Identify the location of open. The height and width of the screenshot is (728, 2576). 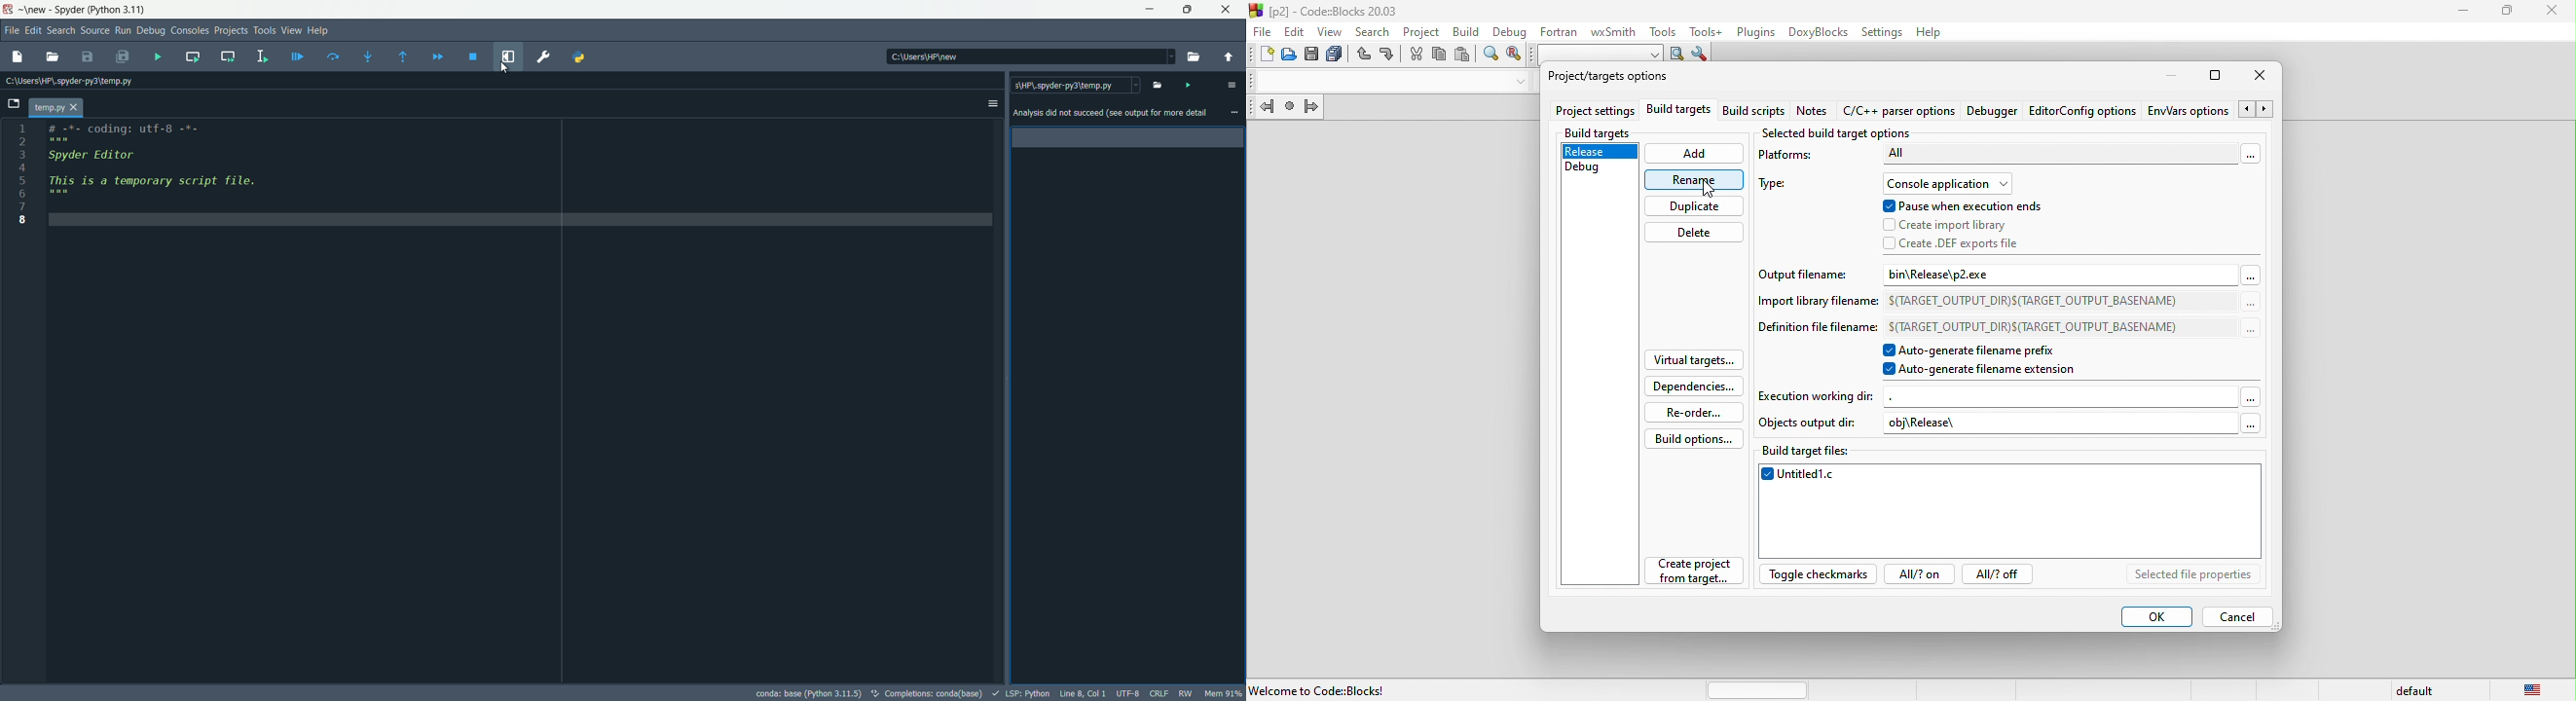
(1291, 55).